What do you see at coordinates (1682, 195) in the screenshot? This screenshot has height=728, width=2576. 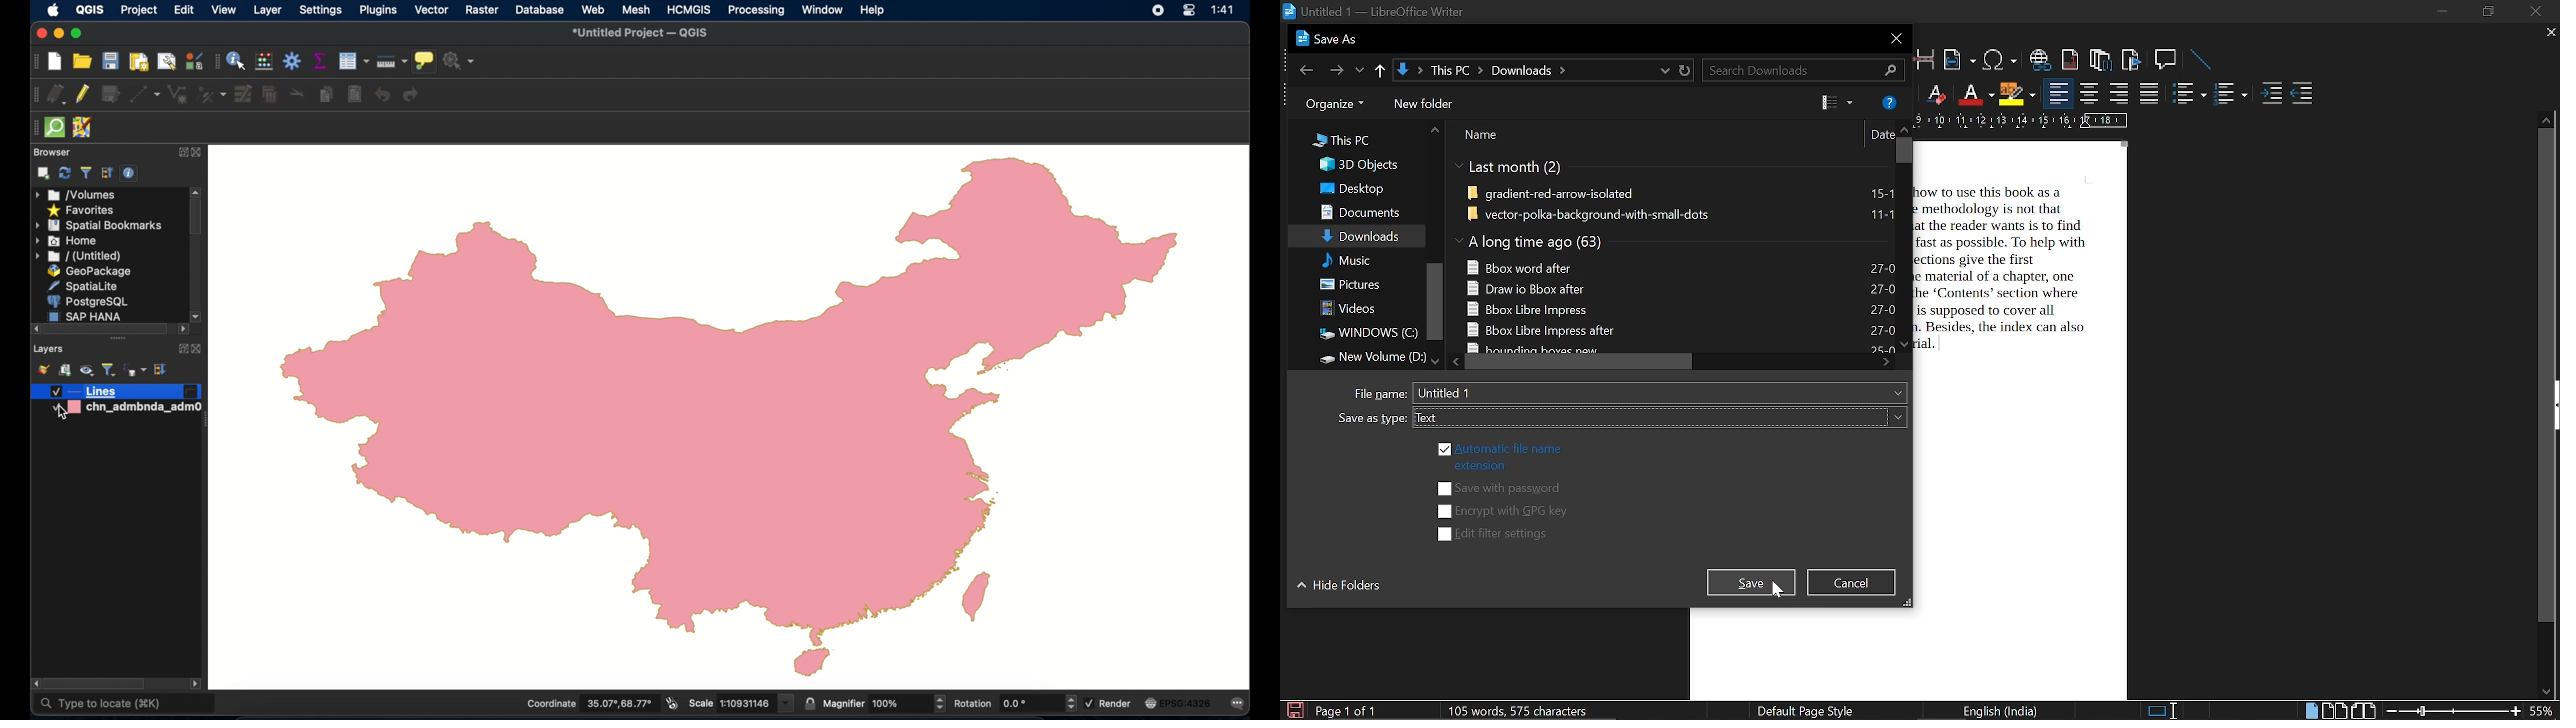 I see `gradient-red-arrow-isolated 15-1` at bounding box center [1682, 195].